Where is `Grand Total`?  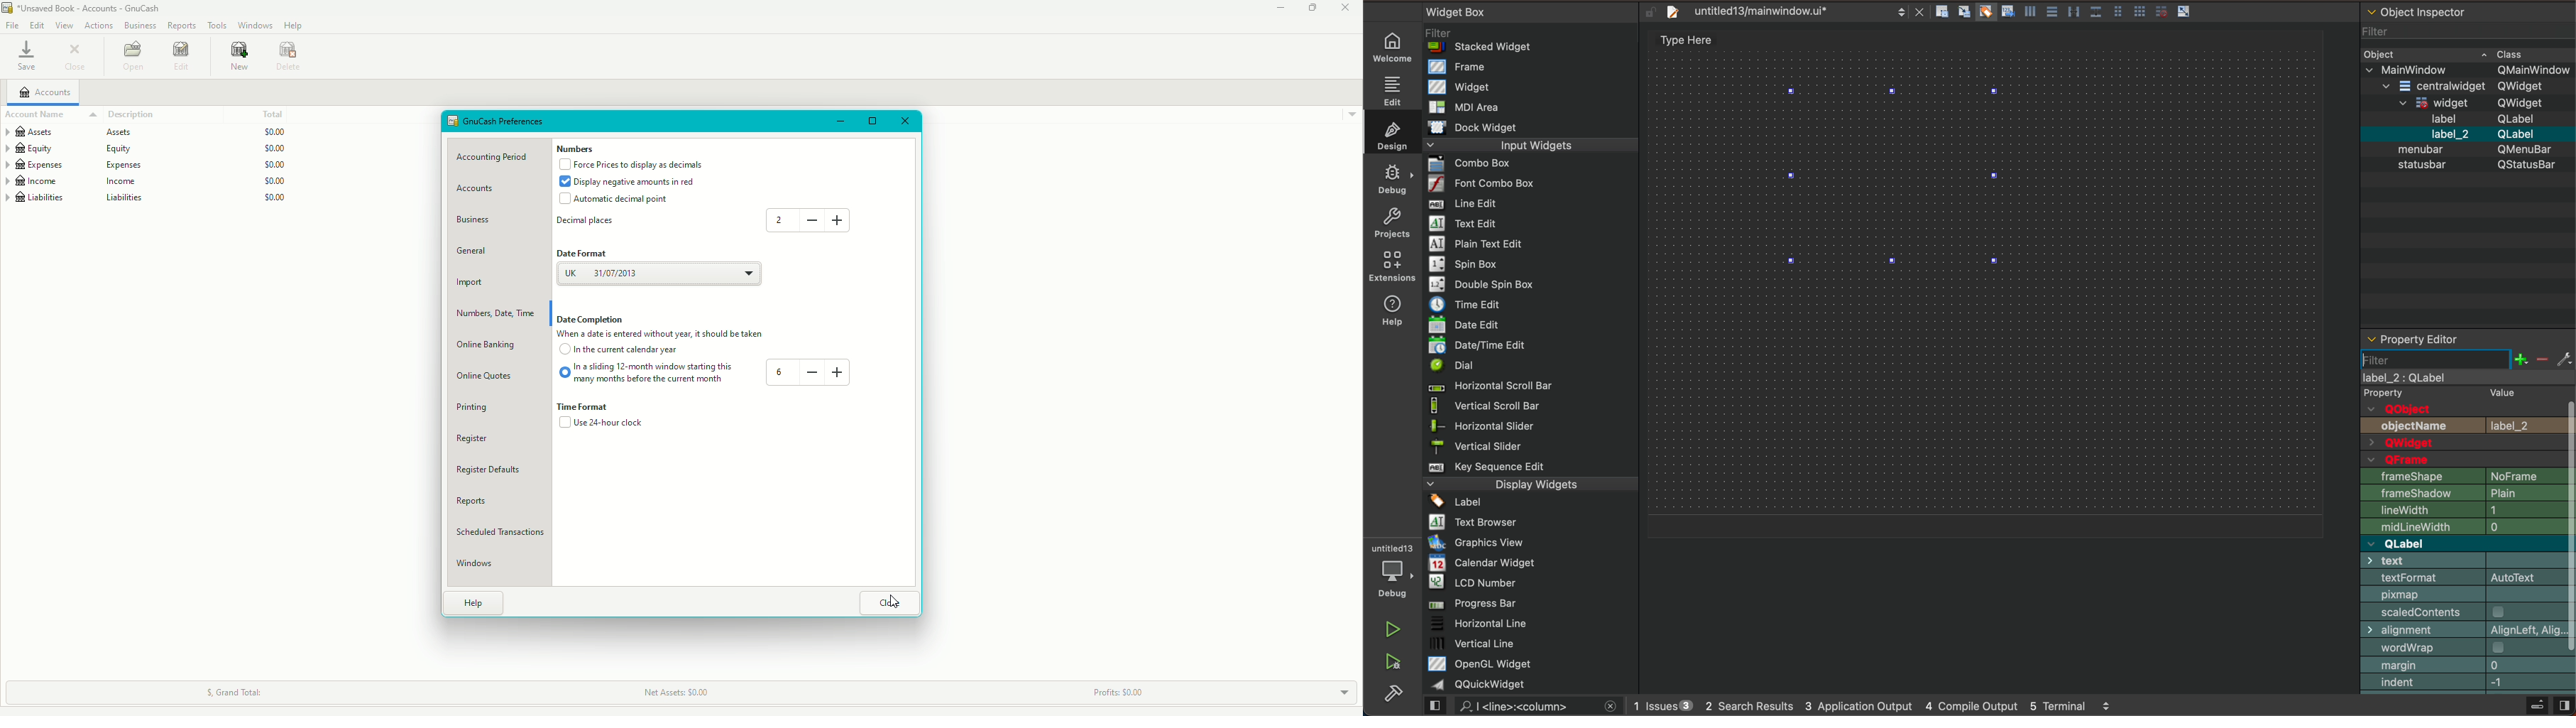
Grand Total is located at coordinates (239, 690).